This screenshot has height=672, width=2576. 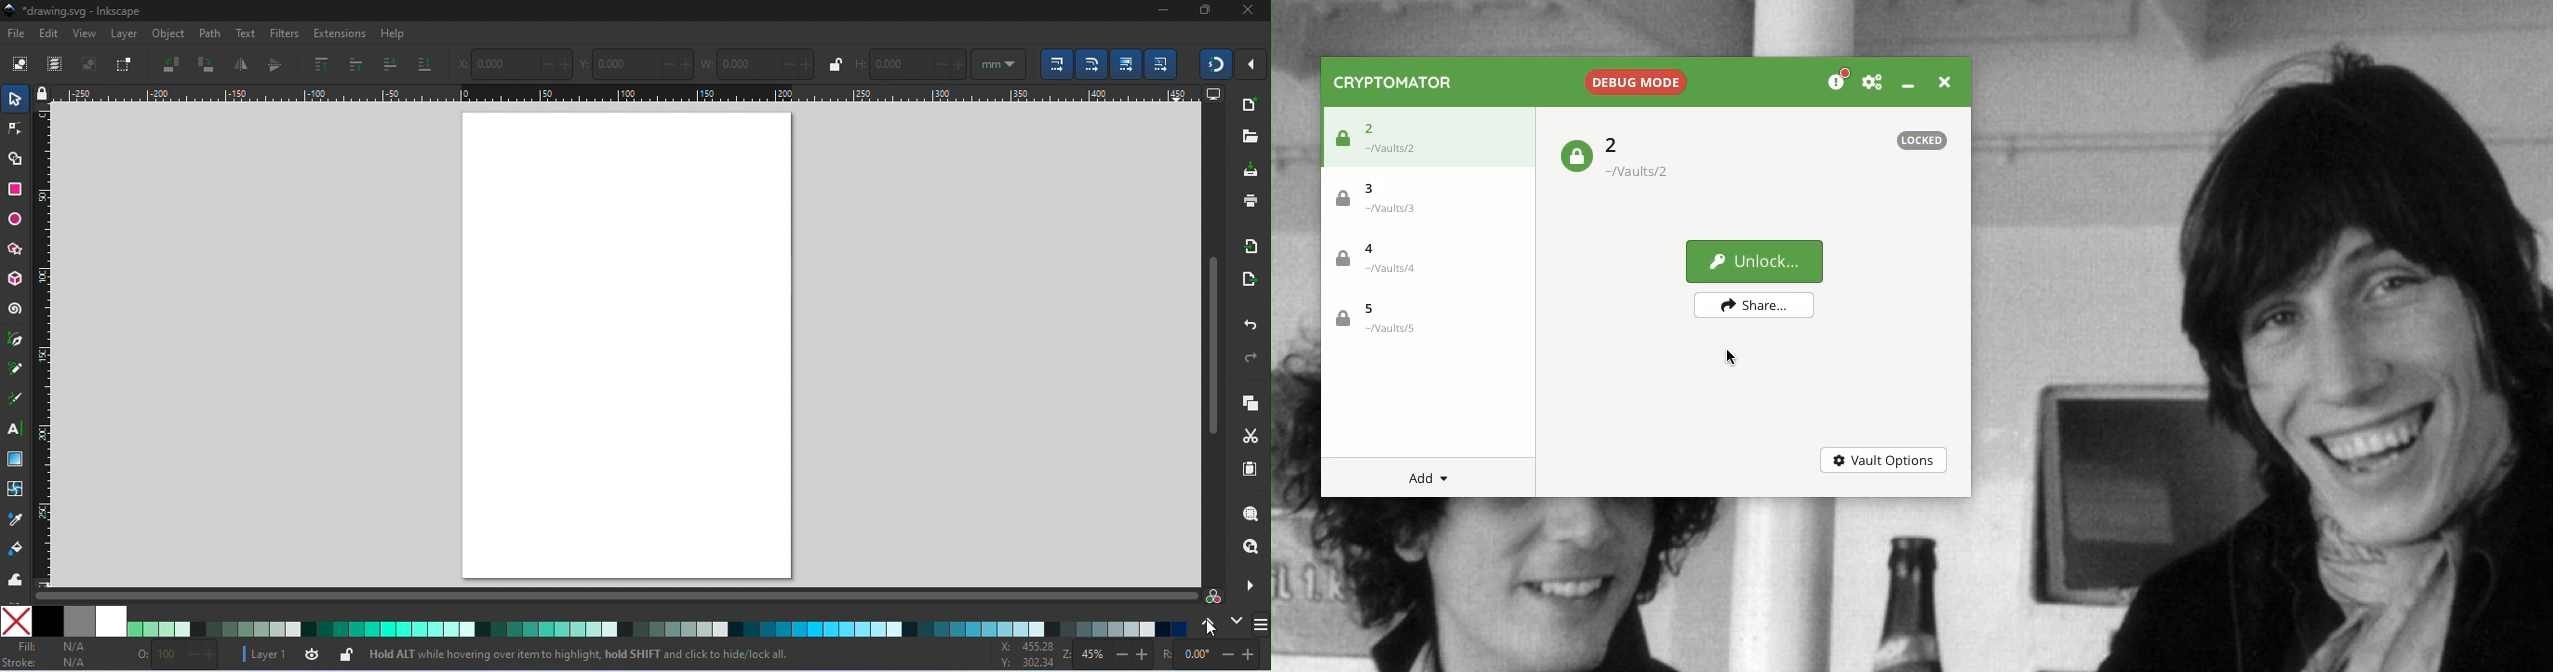 I want to click on paint bucket, so click(x=19, y=549).